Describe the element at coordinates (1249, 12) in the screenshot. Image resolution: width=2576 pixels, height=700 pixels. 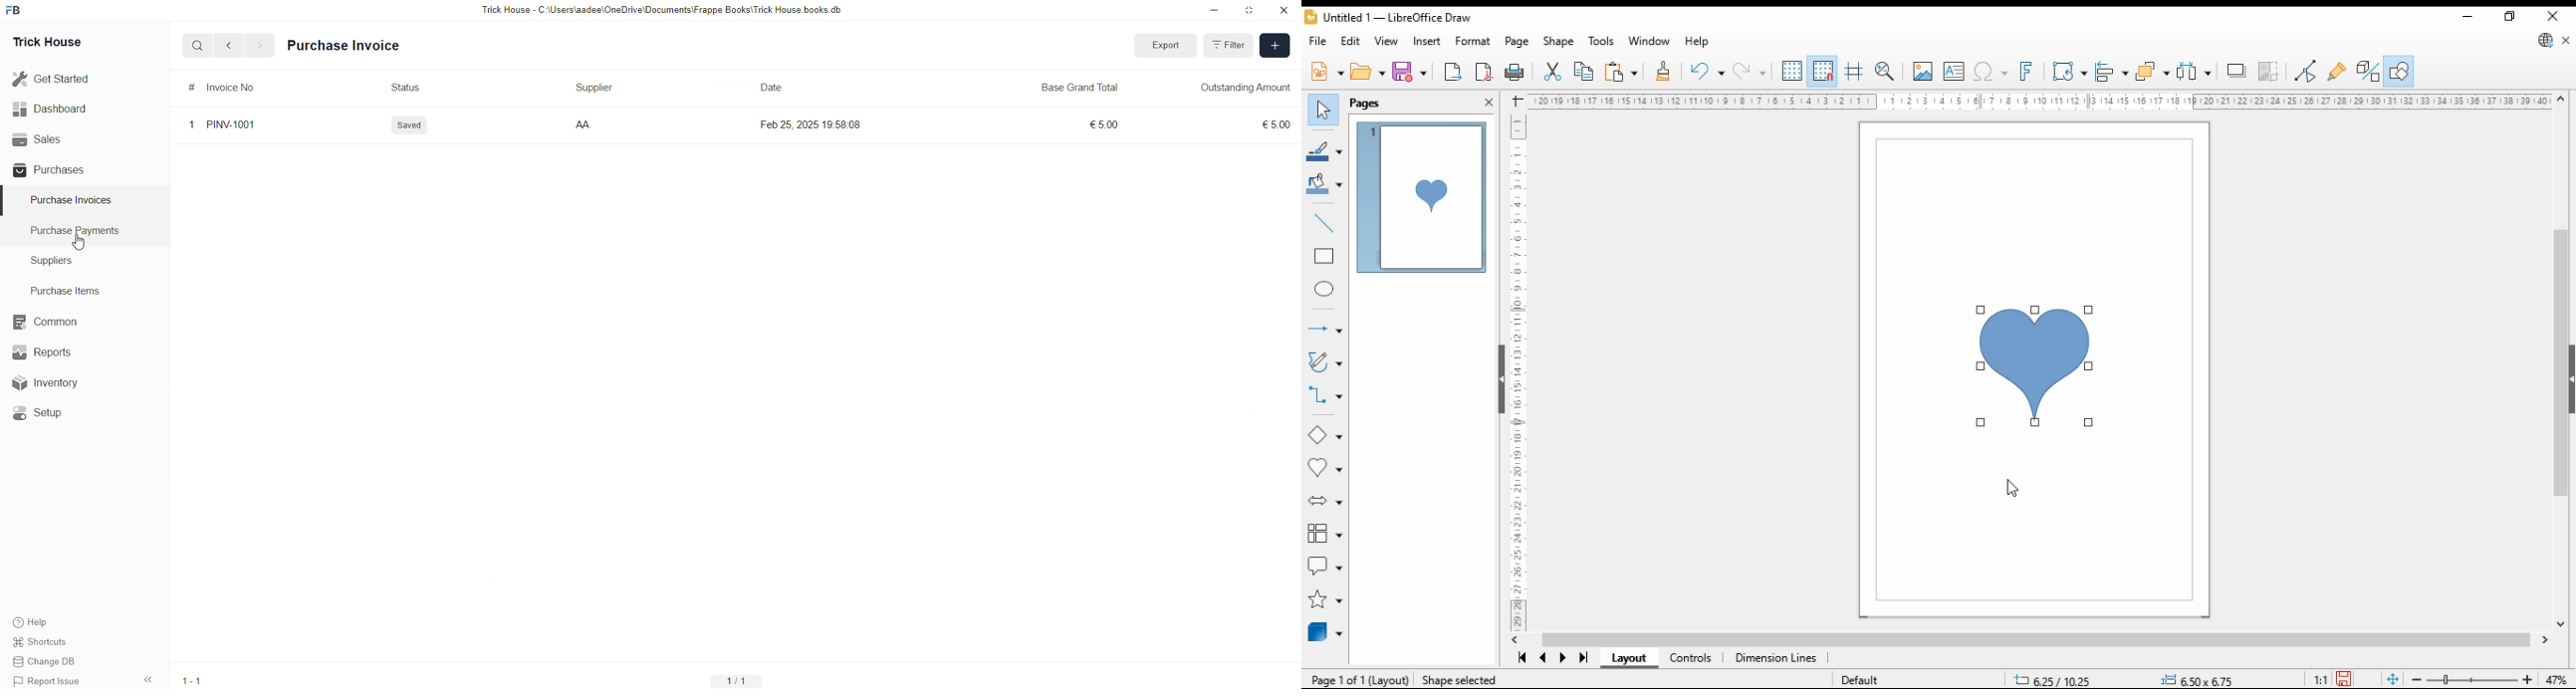
I see `minimise window` at that location.